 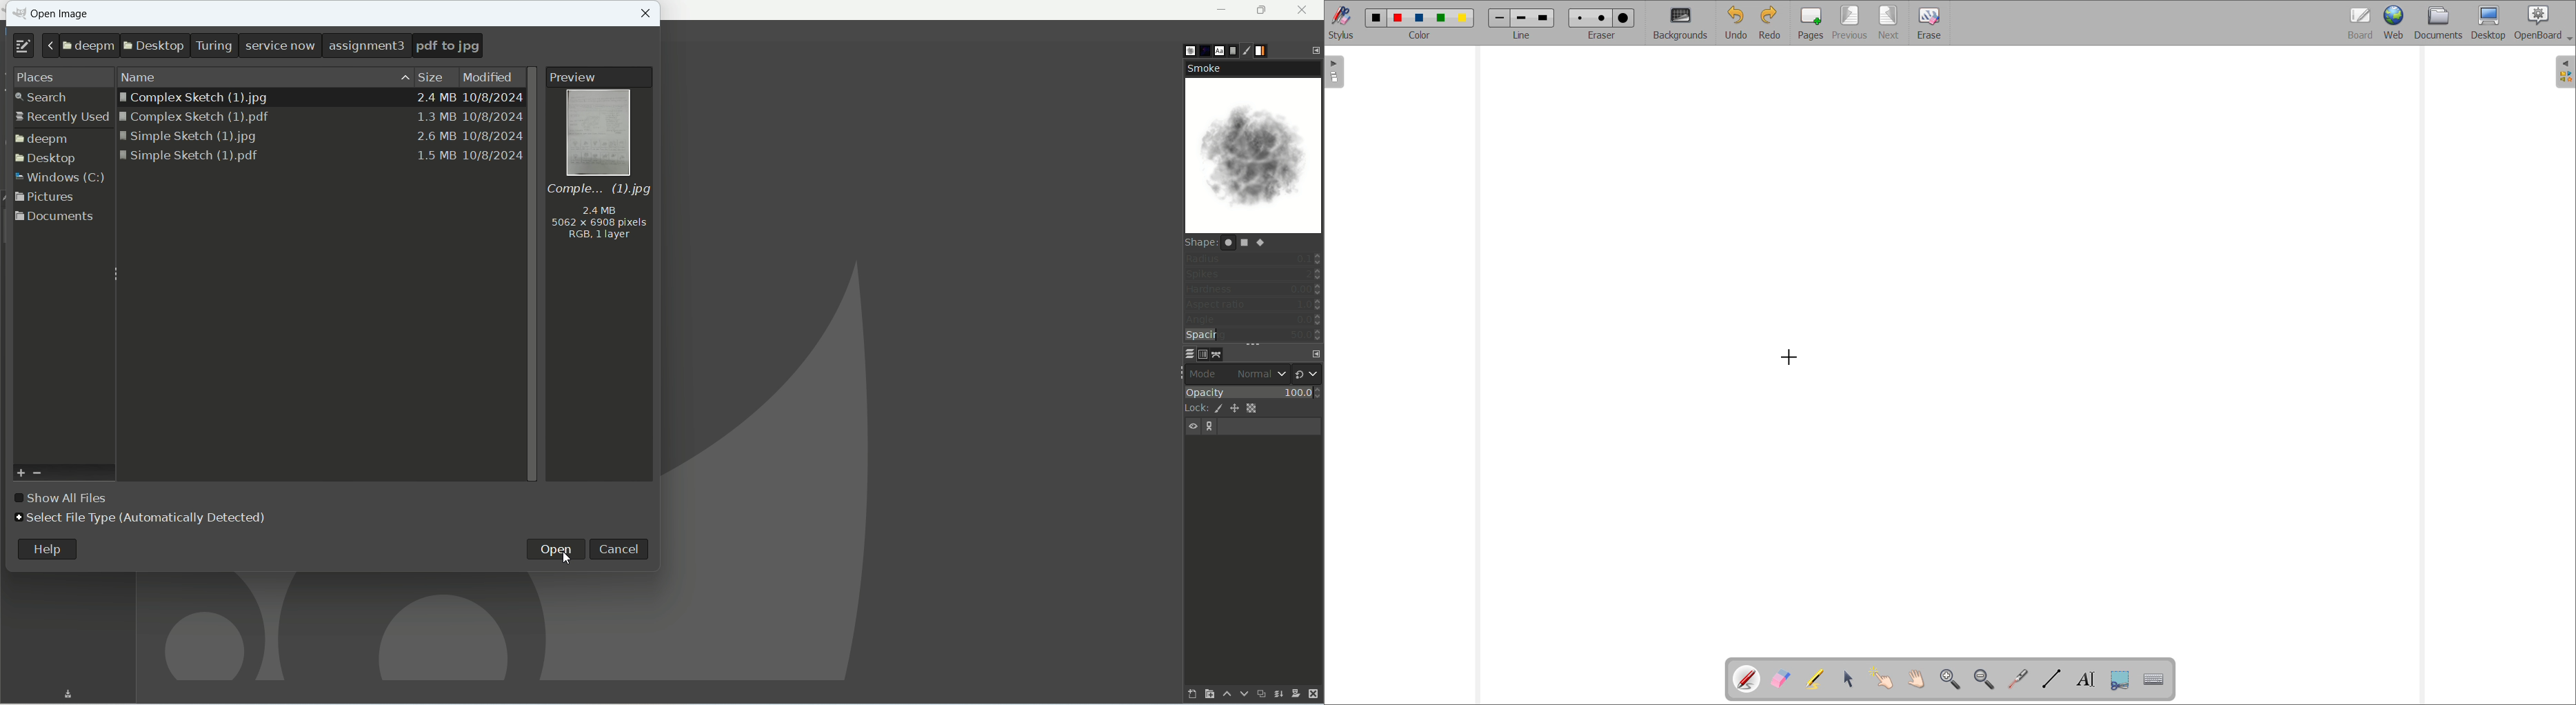 What do you see at coordinates (1254, 258) in the screenshot?
I see `radius` at bounding box center [1254, 258].